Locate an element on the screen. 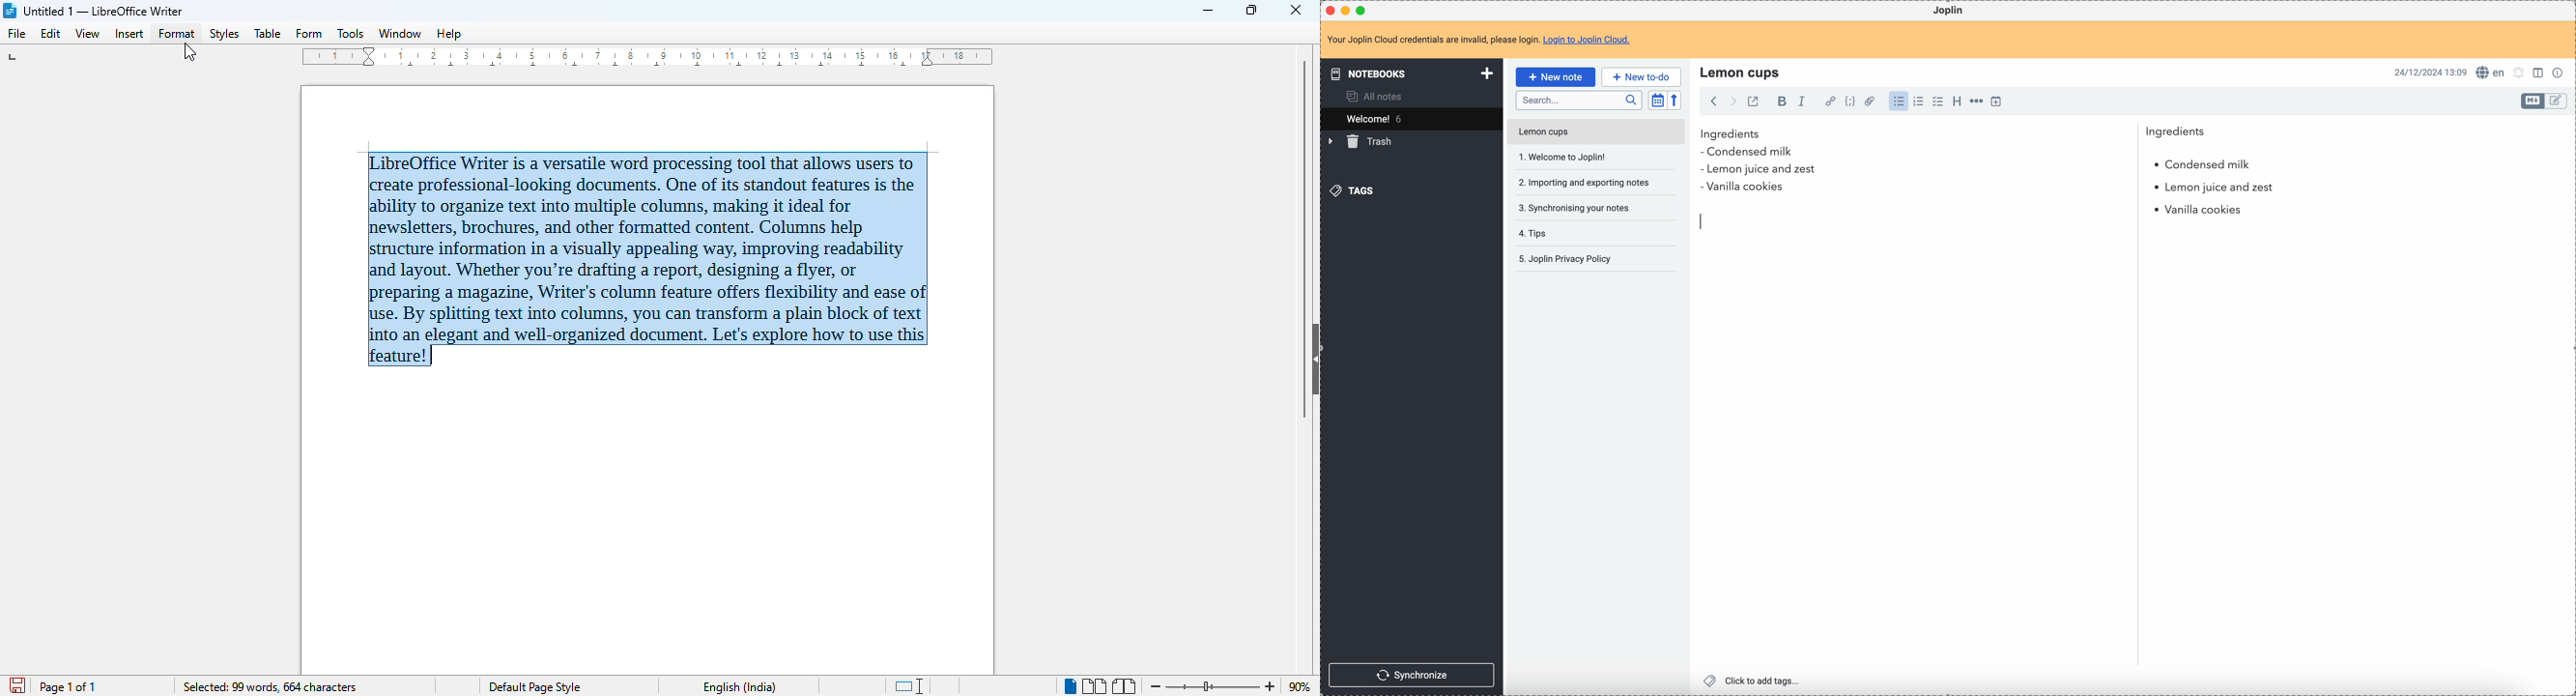  table is located at coordinates (268, 33).